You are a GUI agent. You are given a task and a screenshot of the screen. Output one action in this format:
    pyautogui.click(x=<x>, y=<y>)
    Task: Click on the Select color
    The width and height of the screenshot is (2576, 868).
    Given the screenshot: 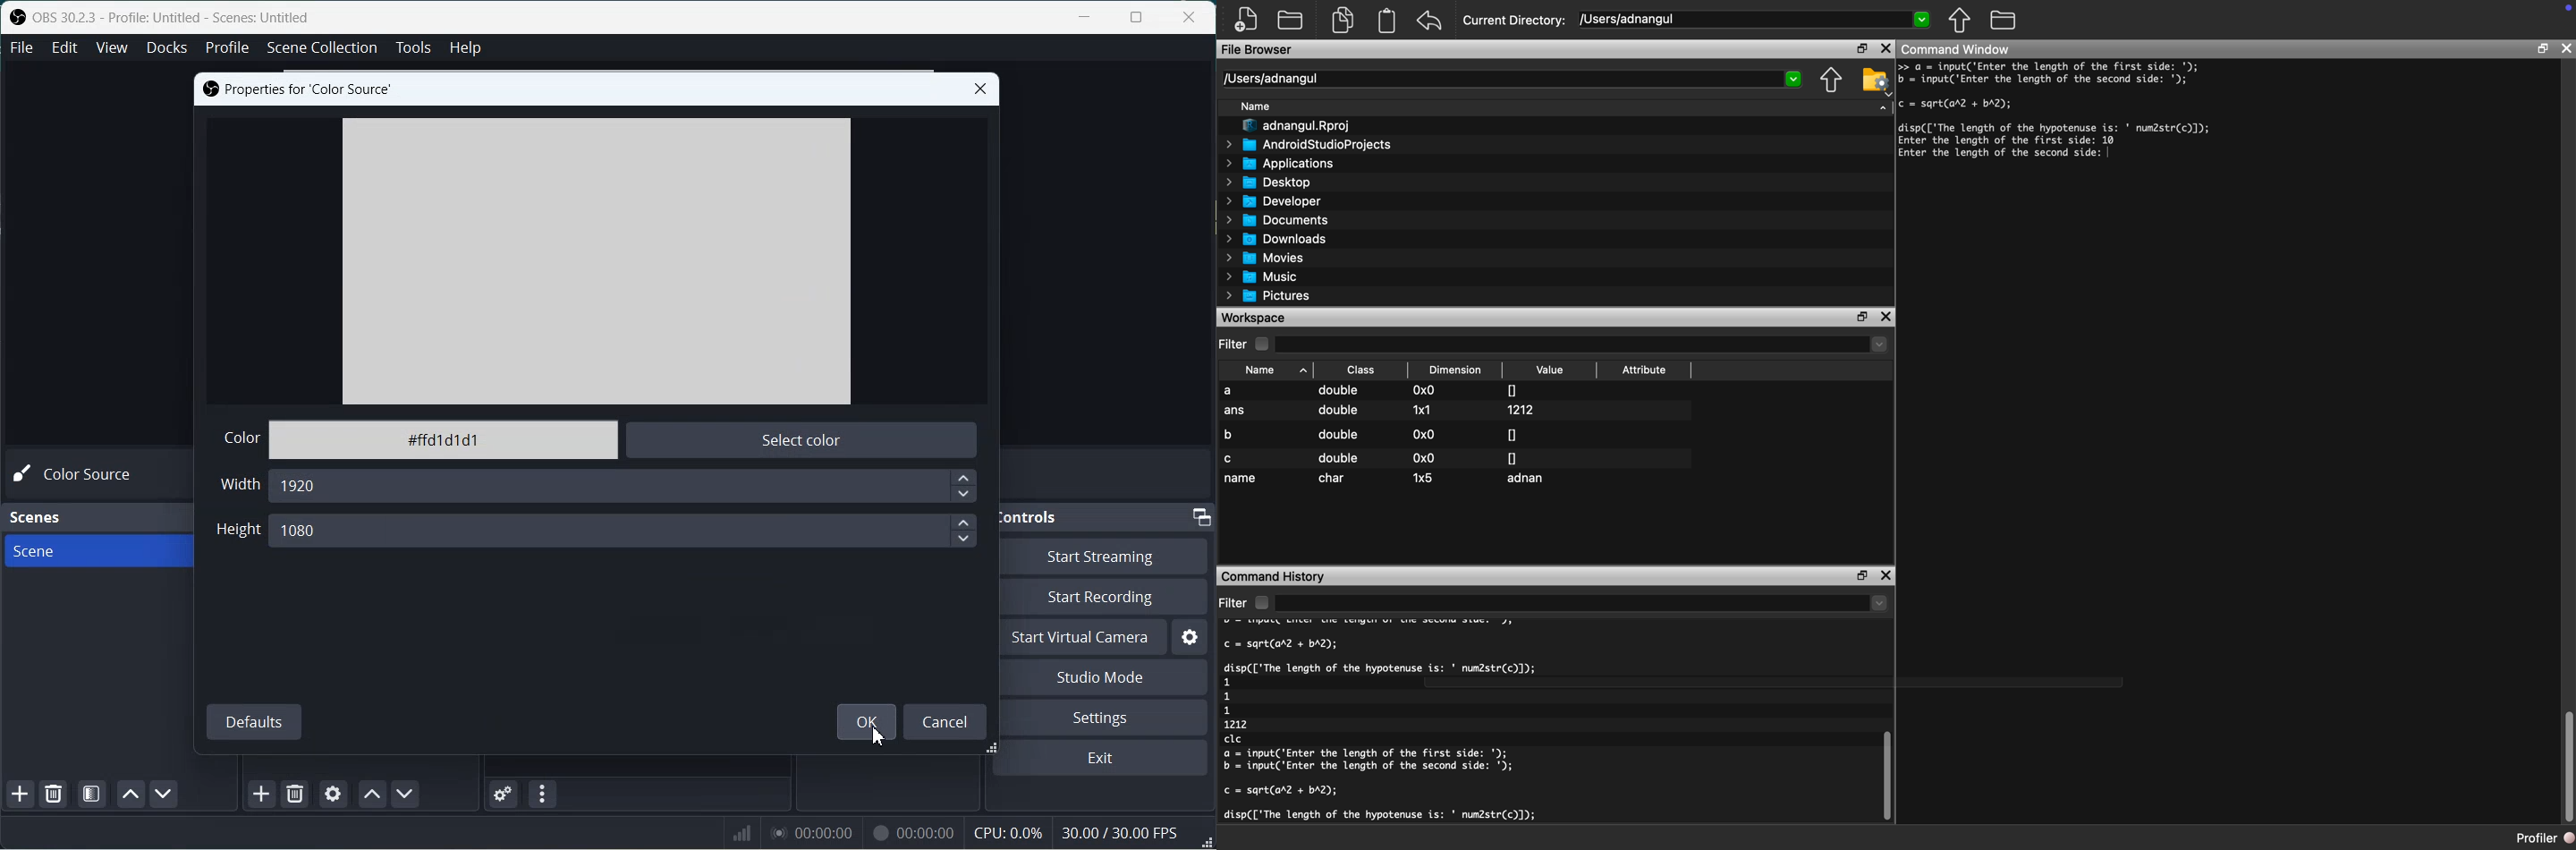 What is the action you would take?
    pyautogui.click(x=806, y=439)
    